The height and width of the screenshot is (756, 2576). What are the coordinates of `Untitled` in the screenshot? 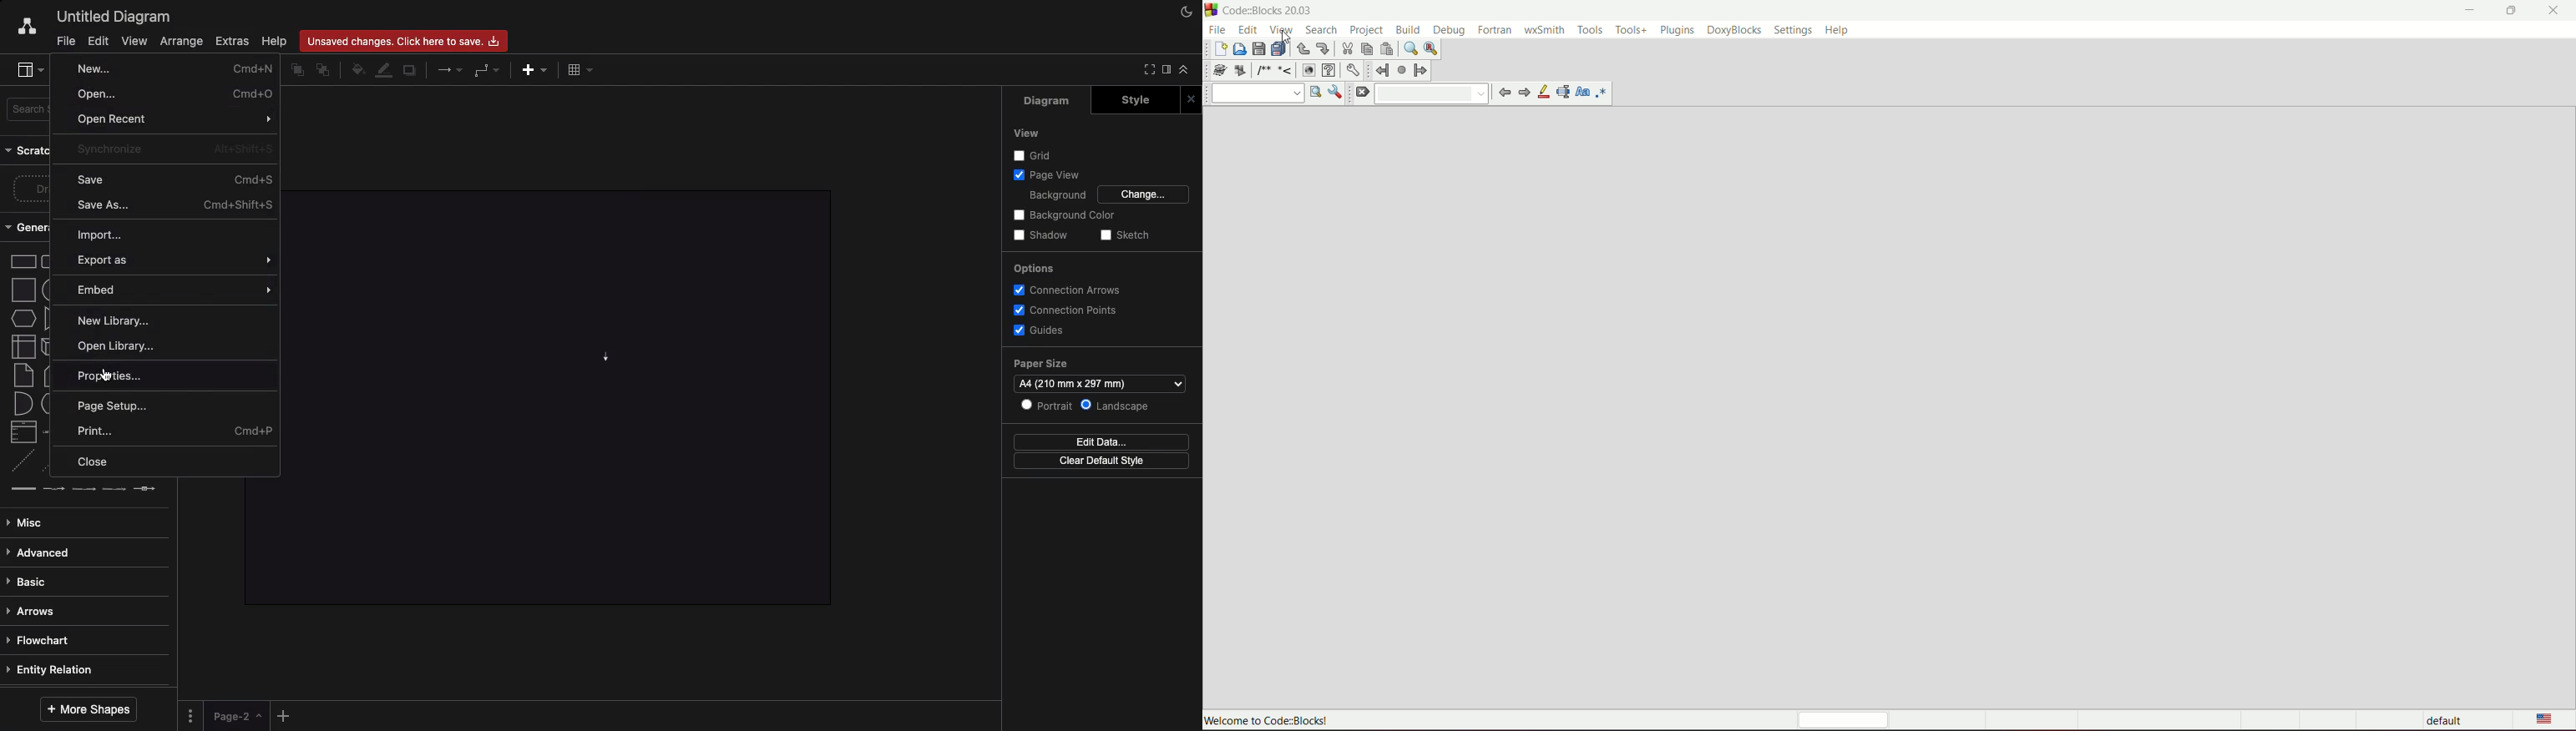 It's located at (110, 16).